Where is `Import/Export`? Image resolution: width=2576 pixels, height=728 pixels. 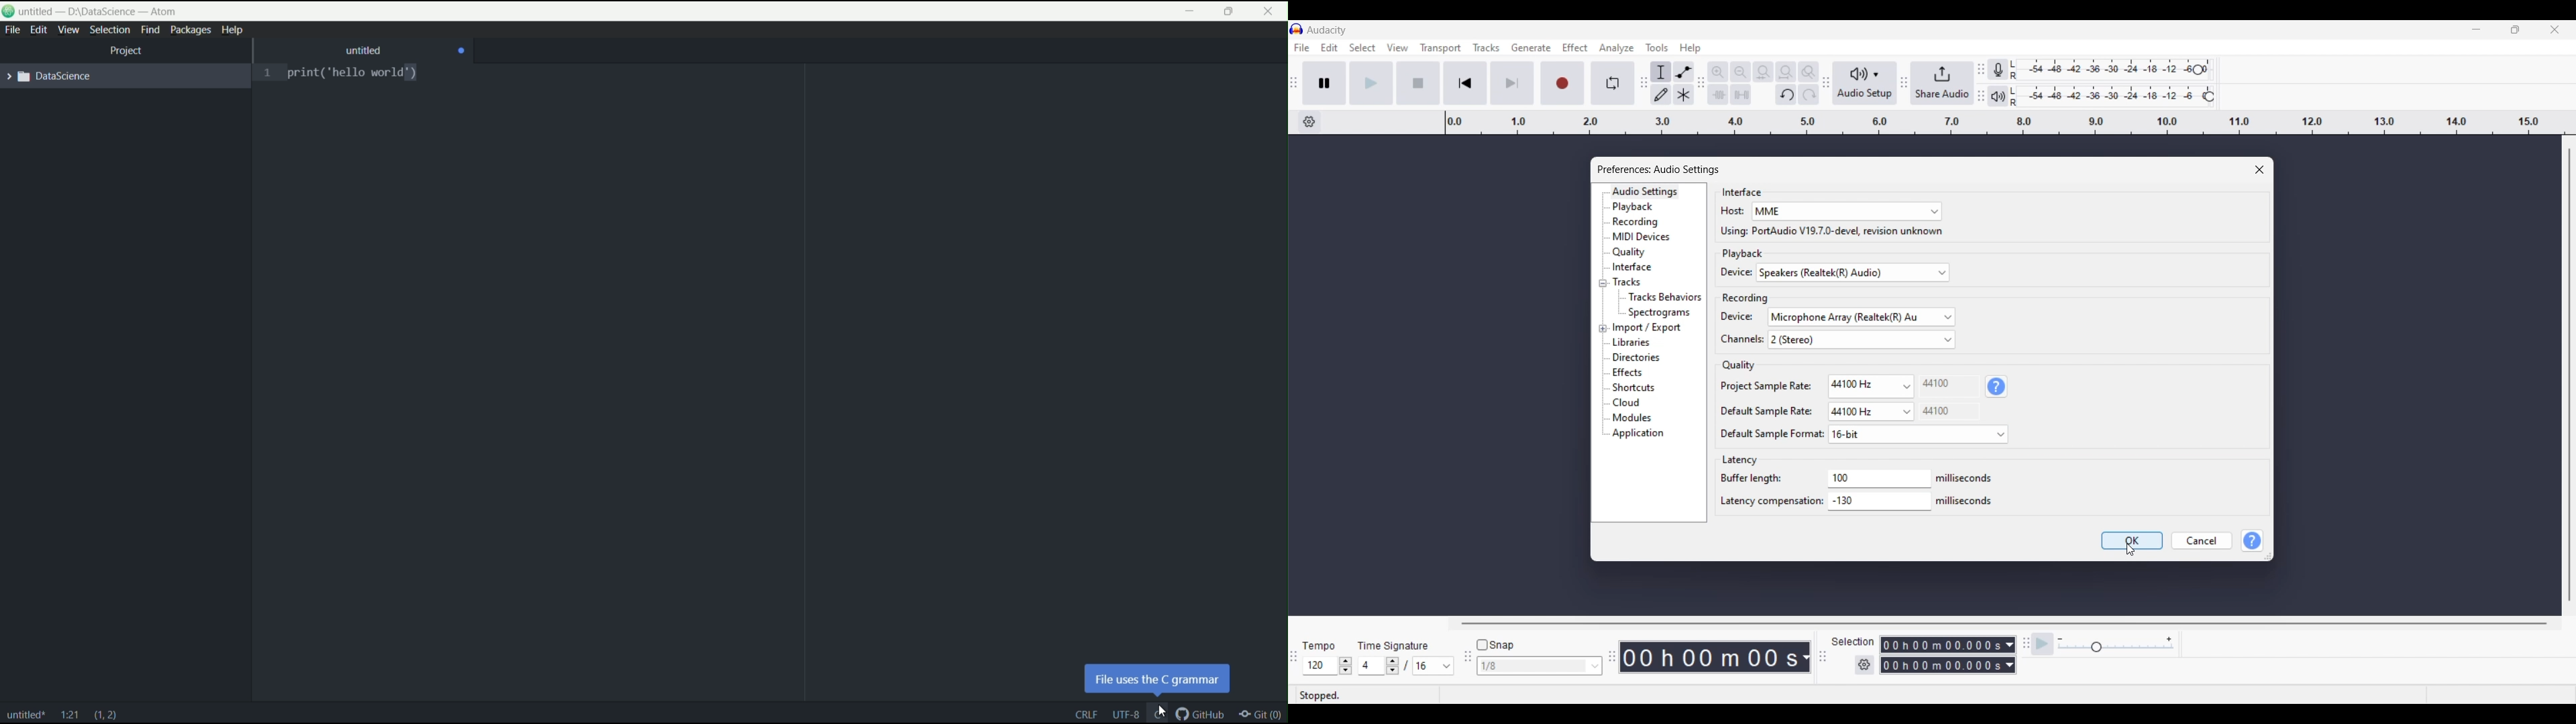 Import/Export is located at coordinates (1650, 328).